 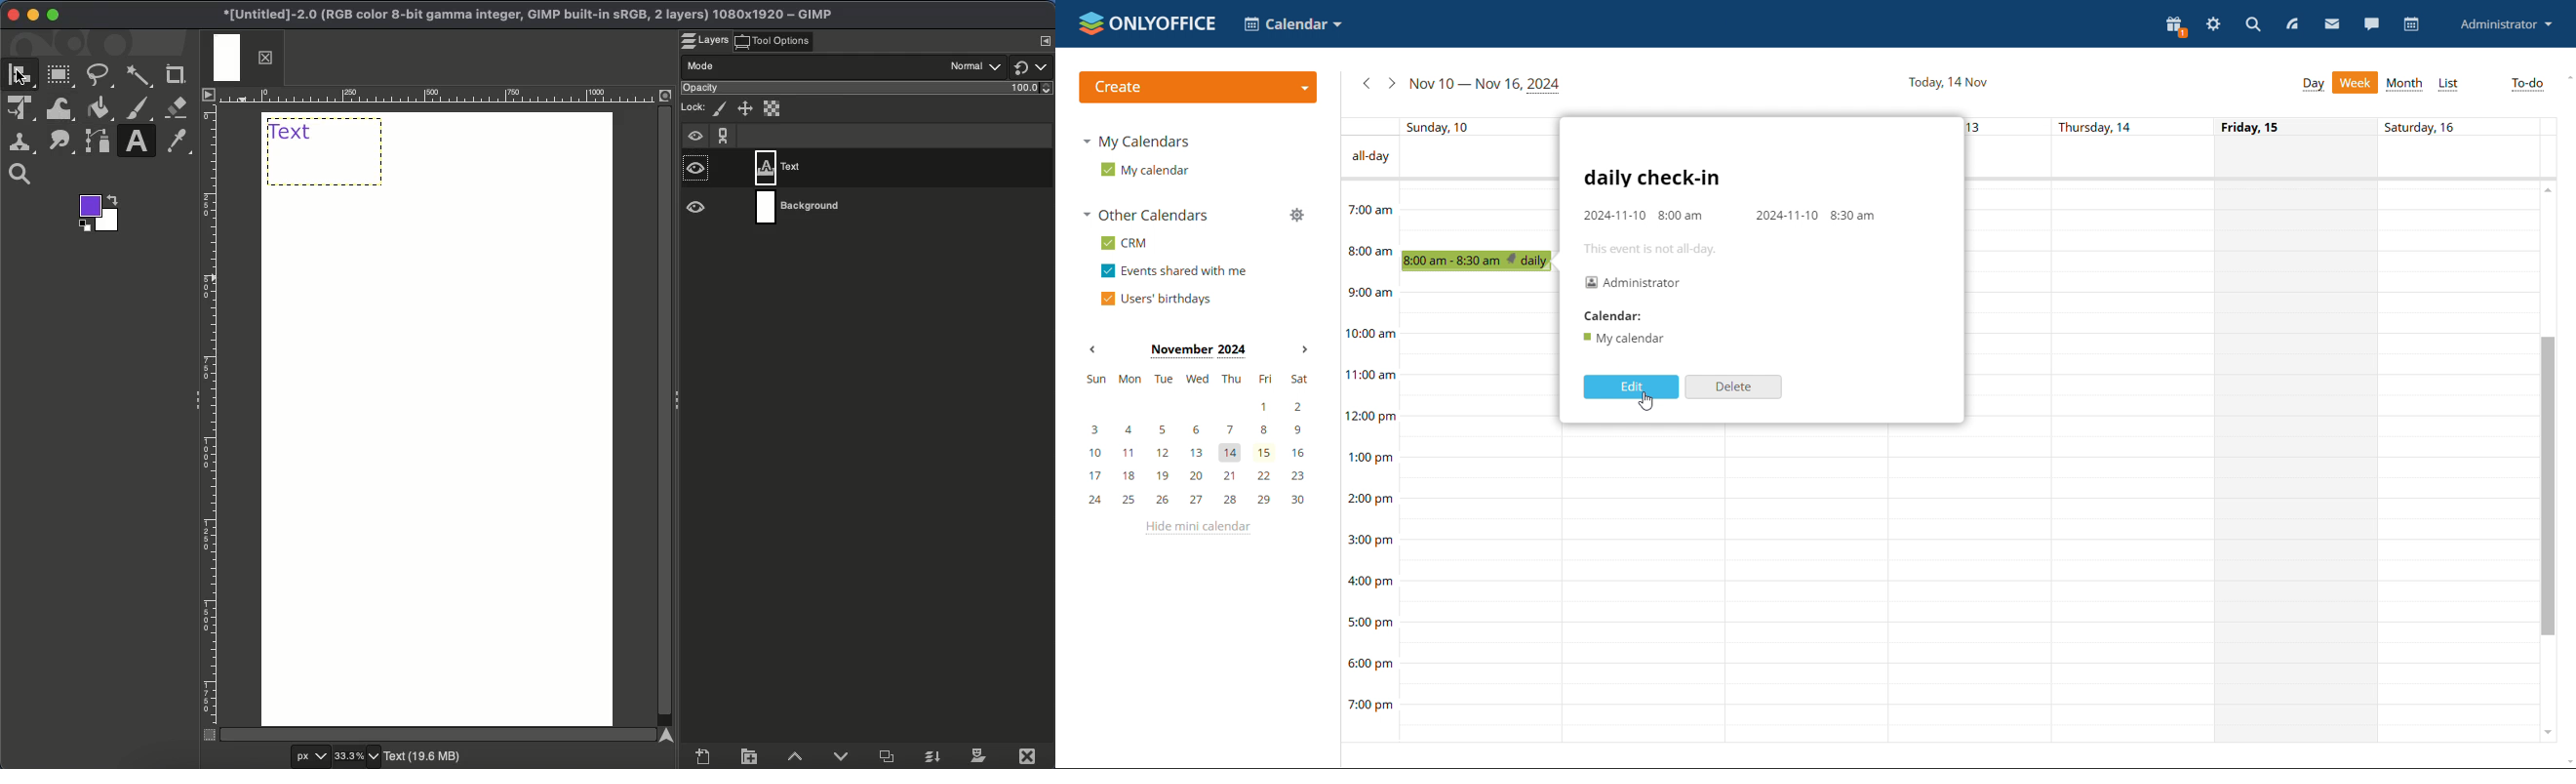 I want to click on Unified transformation, so click(x=23, y=110).